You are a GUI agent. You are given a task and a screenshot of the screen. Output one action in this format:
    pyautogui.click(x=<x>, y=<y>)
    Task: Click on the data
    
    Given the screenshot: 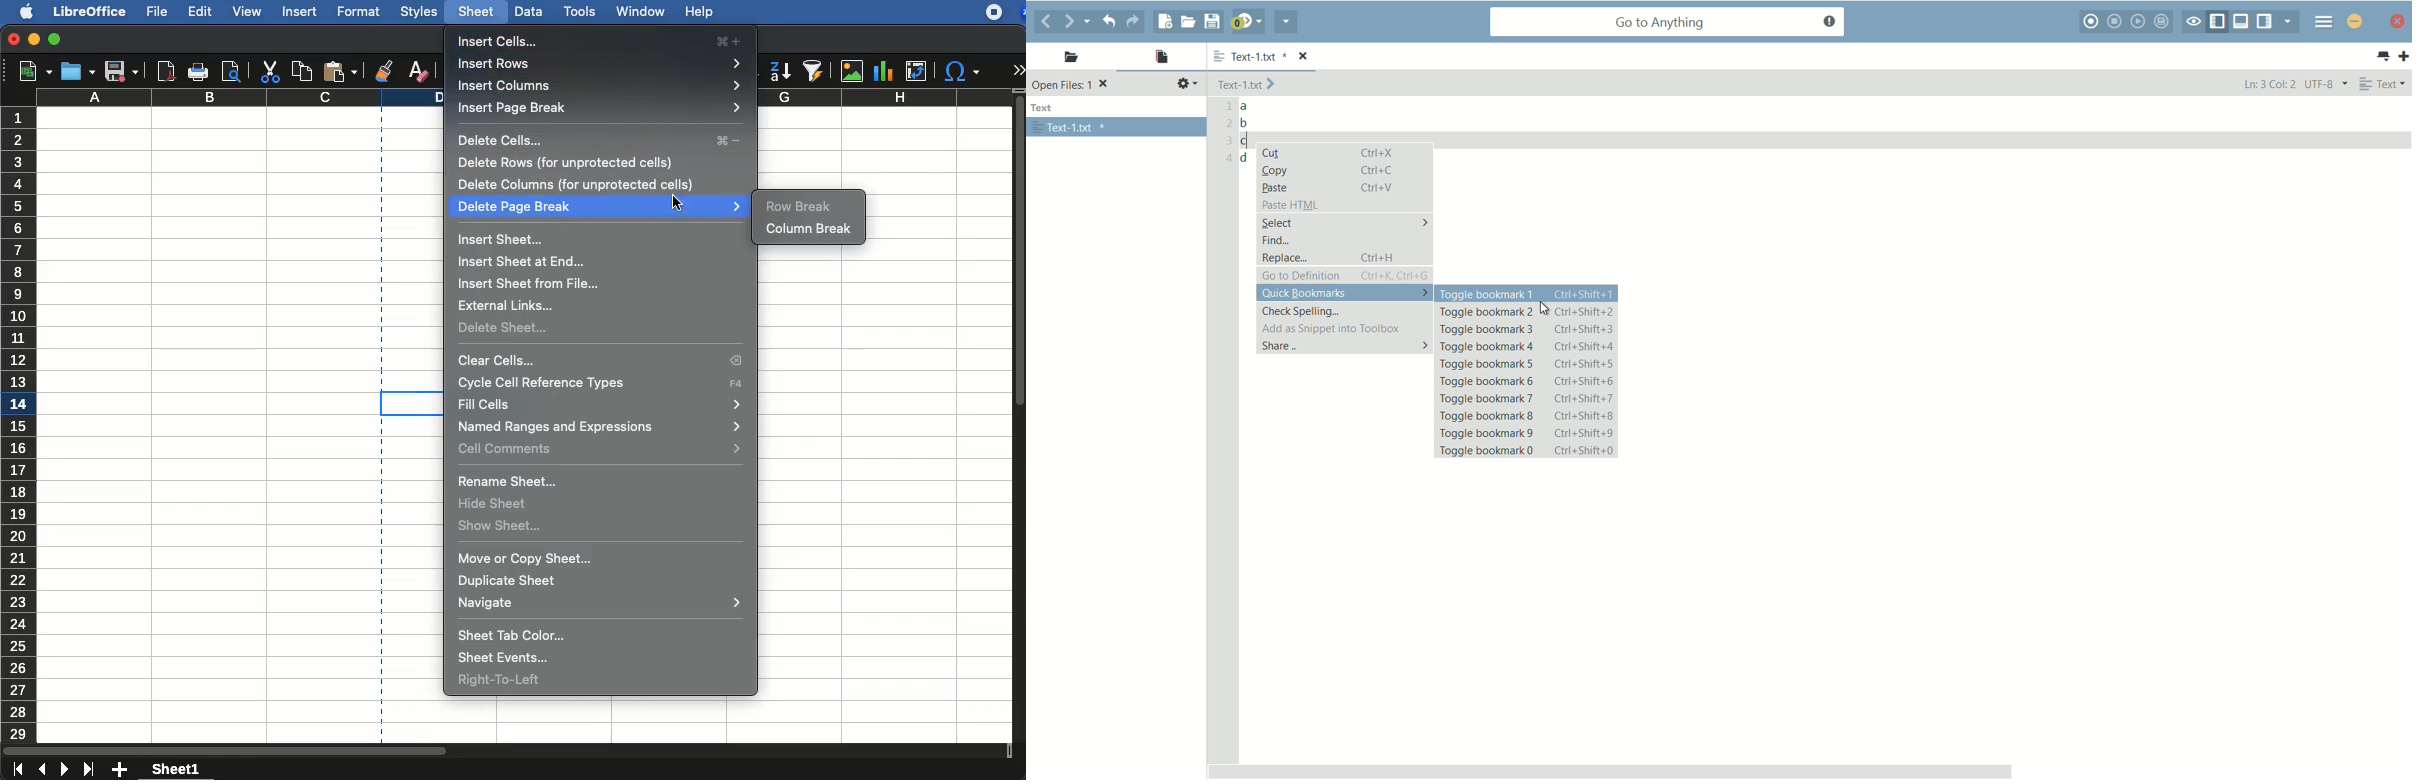 What is the action you would take?
    pyautogui.click(x=526, y=11)
    